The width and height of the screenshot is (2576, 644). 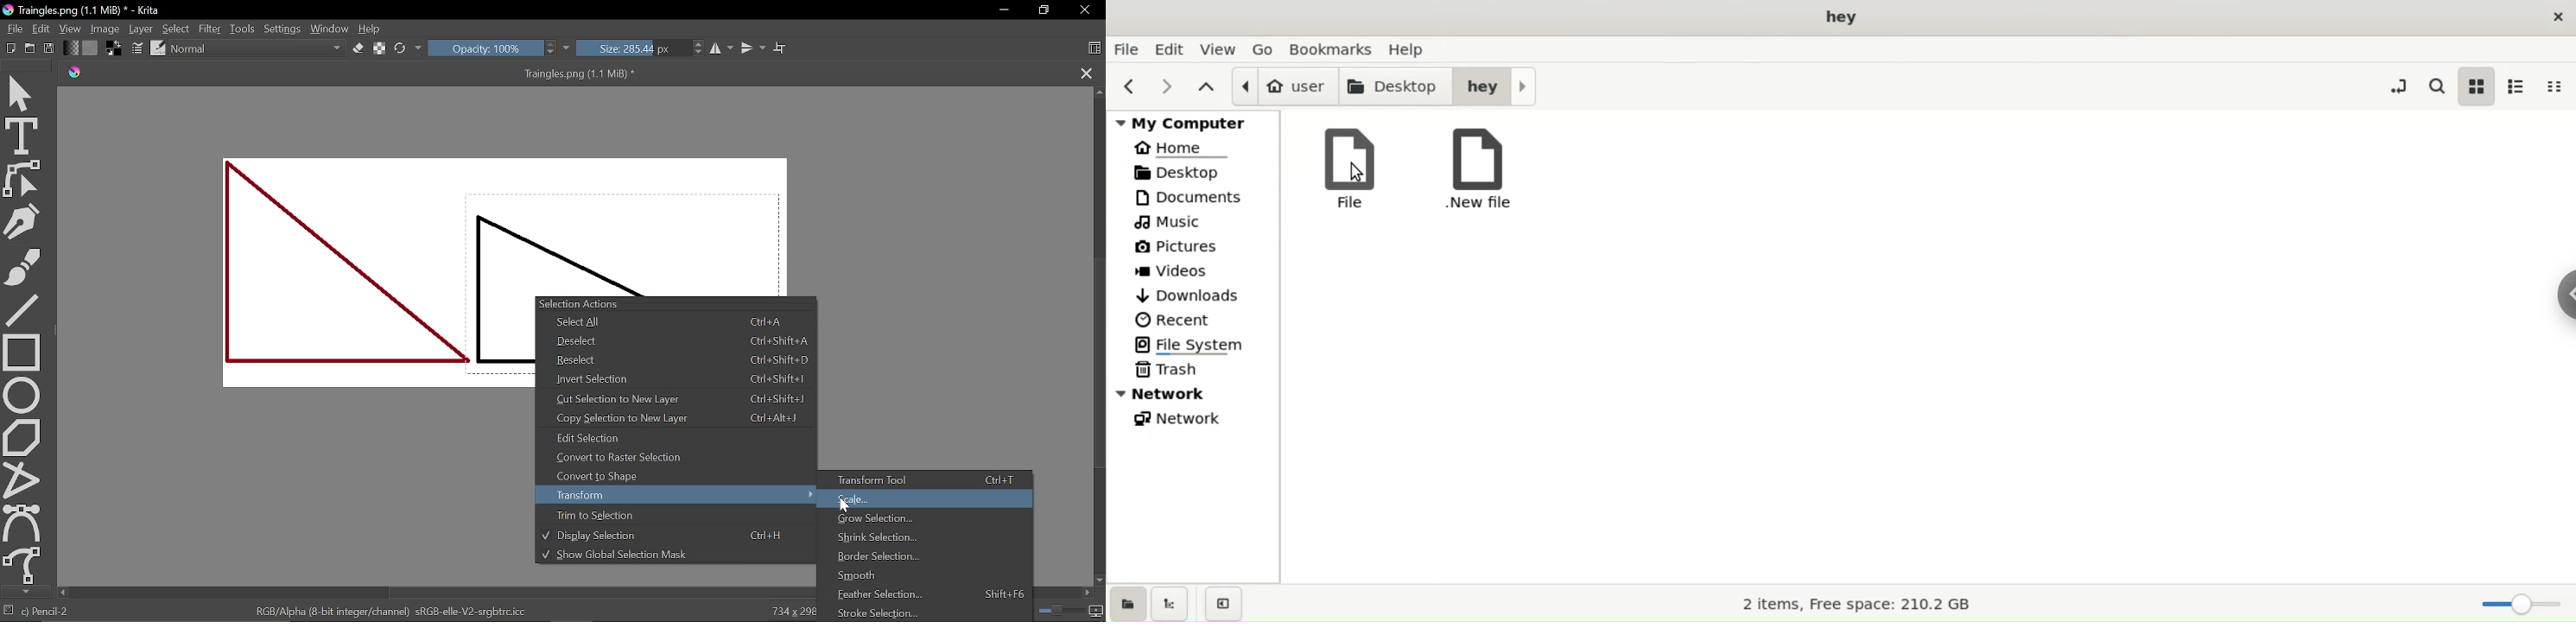 I want to click on Pattern fill, so click(x=92, y=48).